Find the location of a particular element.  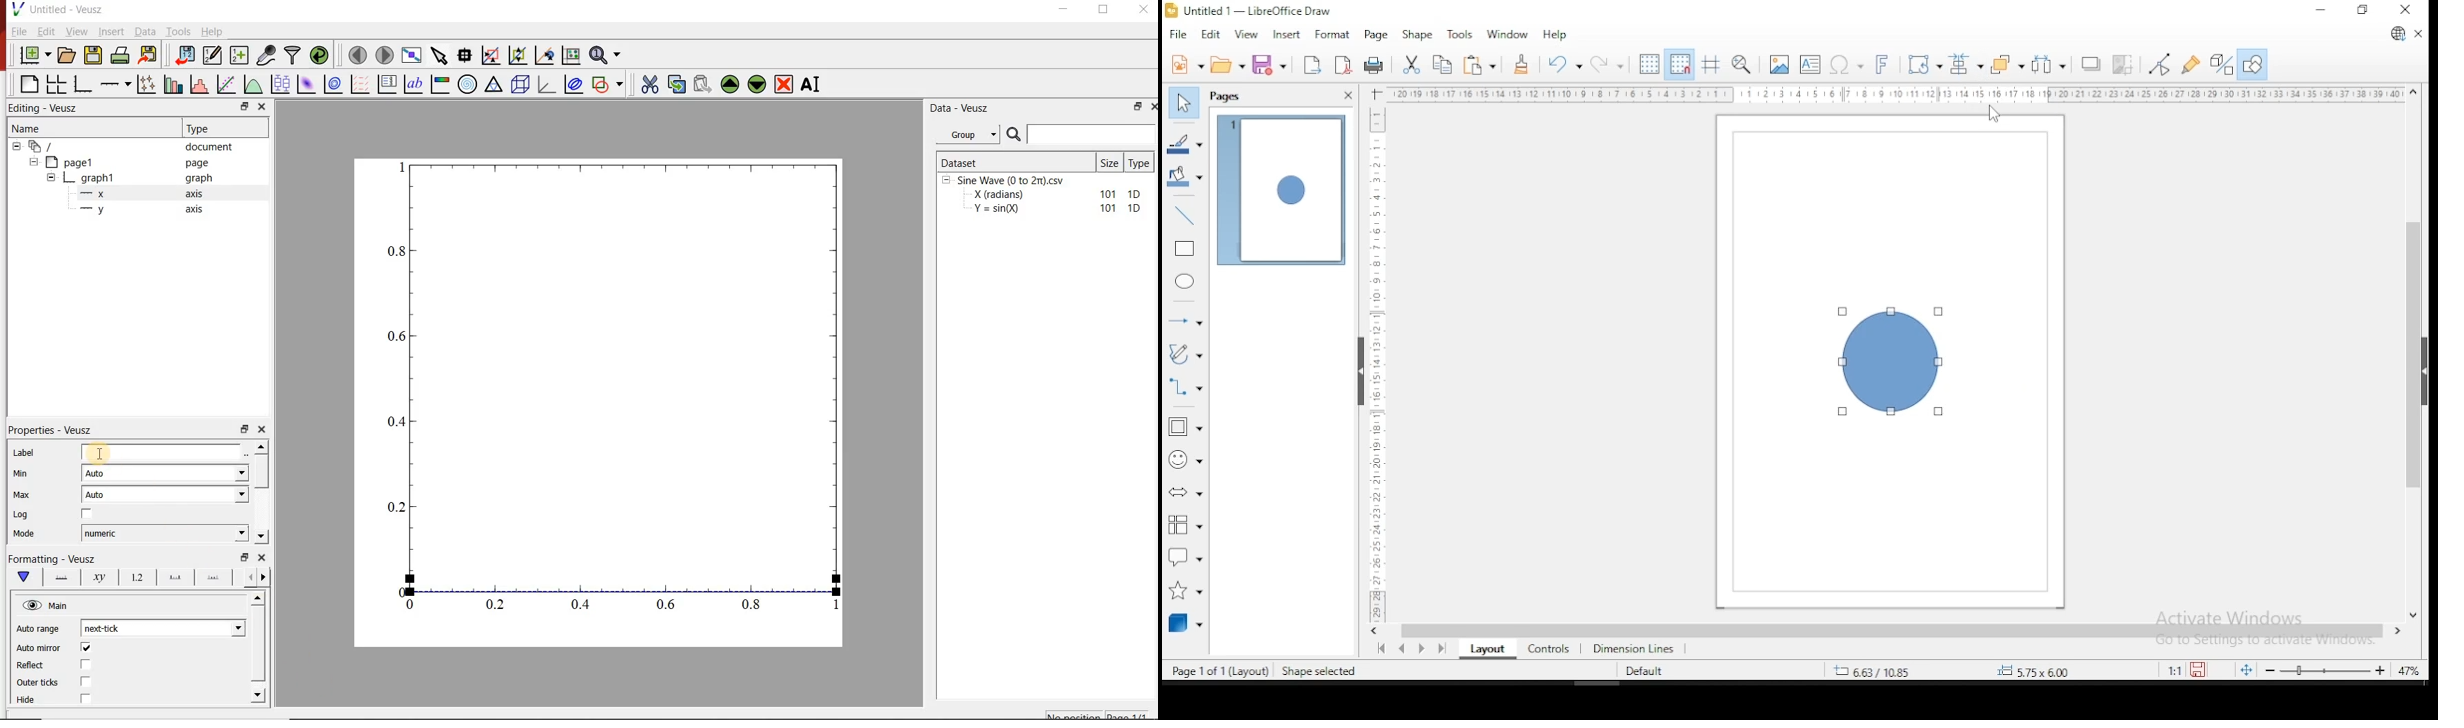

insert text box is located at coordinates (1810, 64).